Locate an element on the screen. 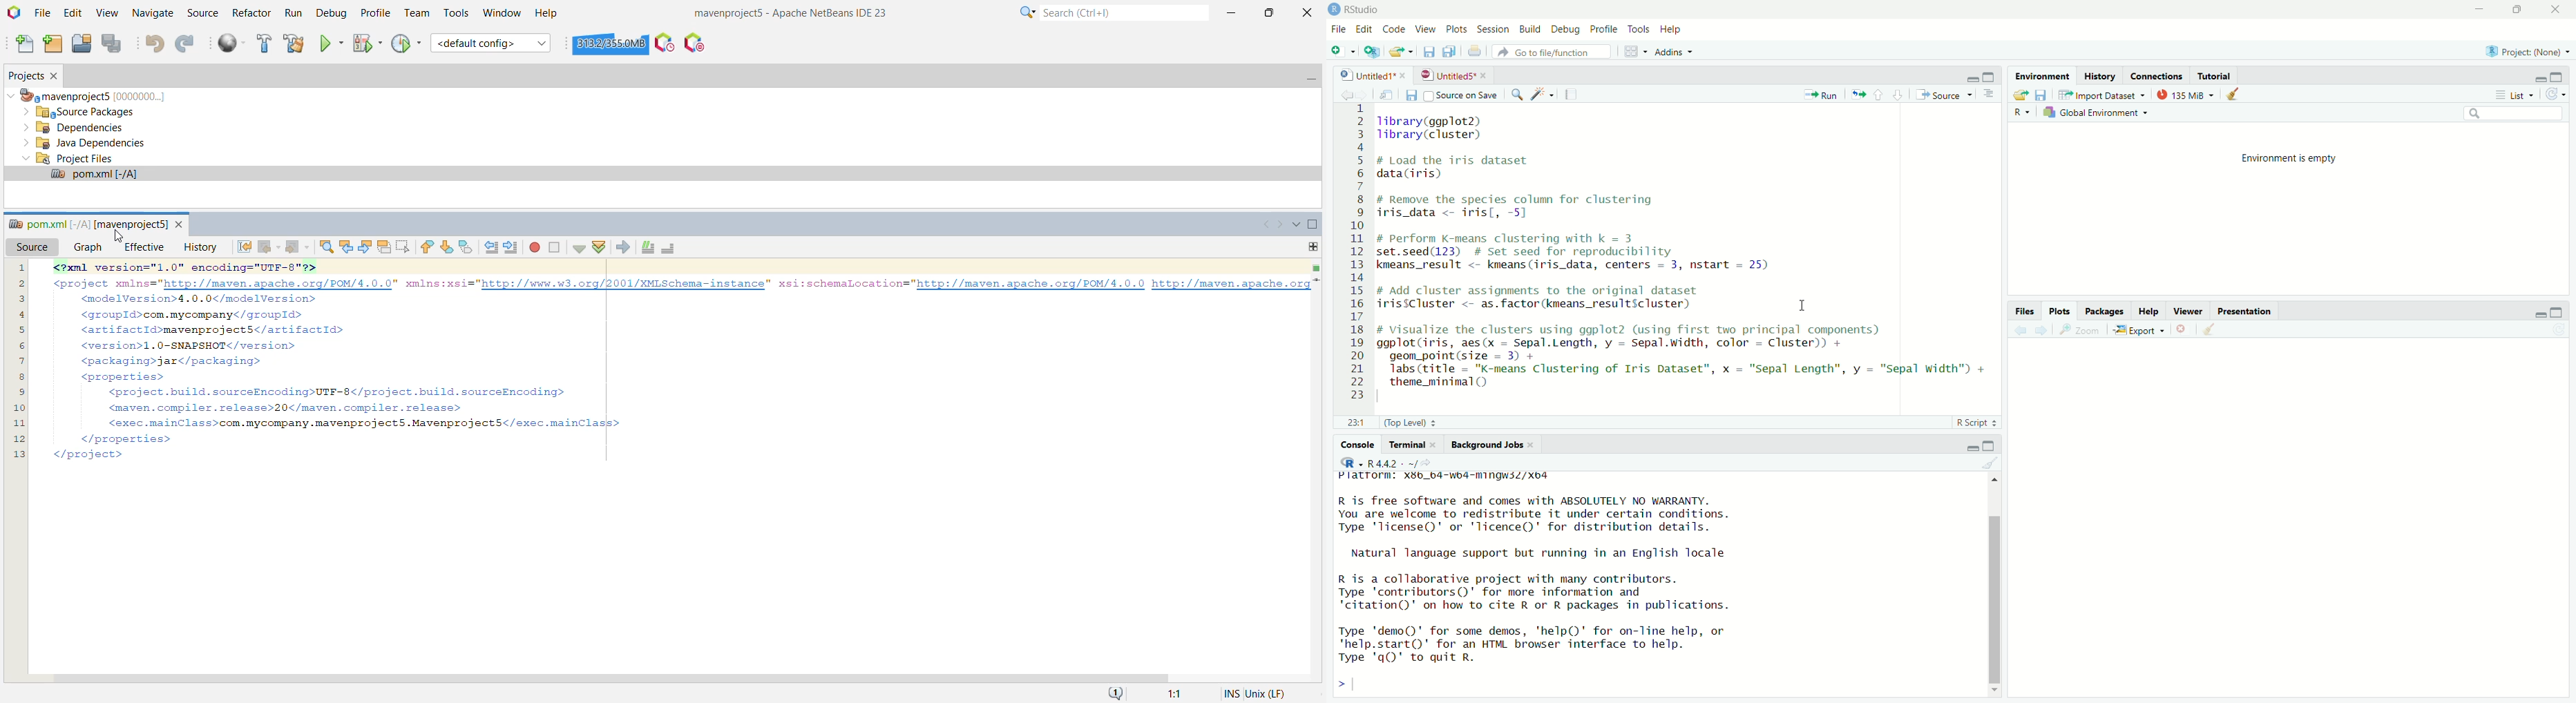 The width and height of the screenshot is (2576, 728). # Perform K-means clustering with k = 3   set.seed(123) # Set seed for reproducibility   kmeans_result <- kmeans(iris_data, centers = 3, nstart = 25) is located at coordinates (1597, 255).